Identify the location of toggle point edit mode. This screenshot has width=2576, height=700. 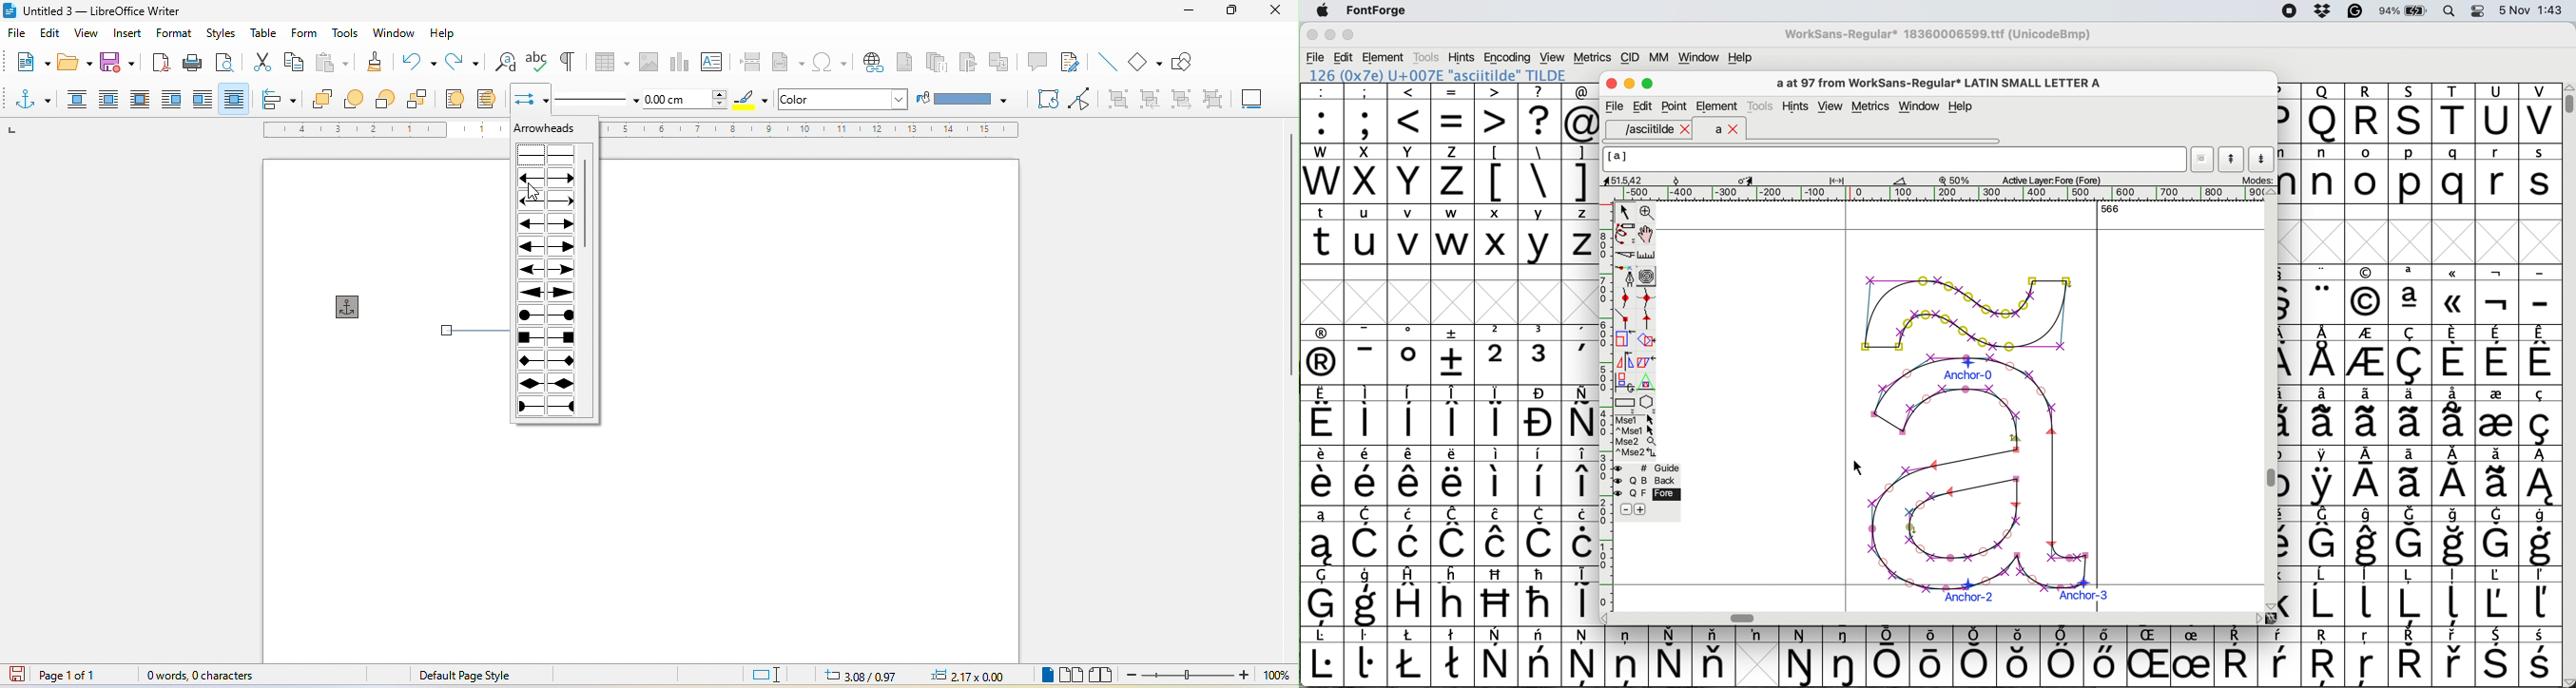
(1086, 98).